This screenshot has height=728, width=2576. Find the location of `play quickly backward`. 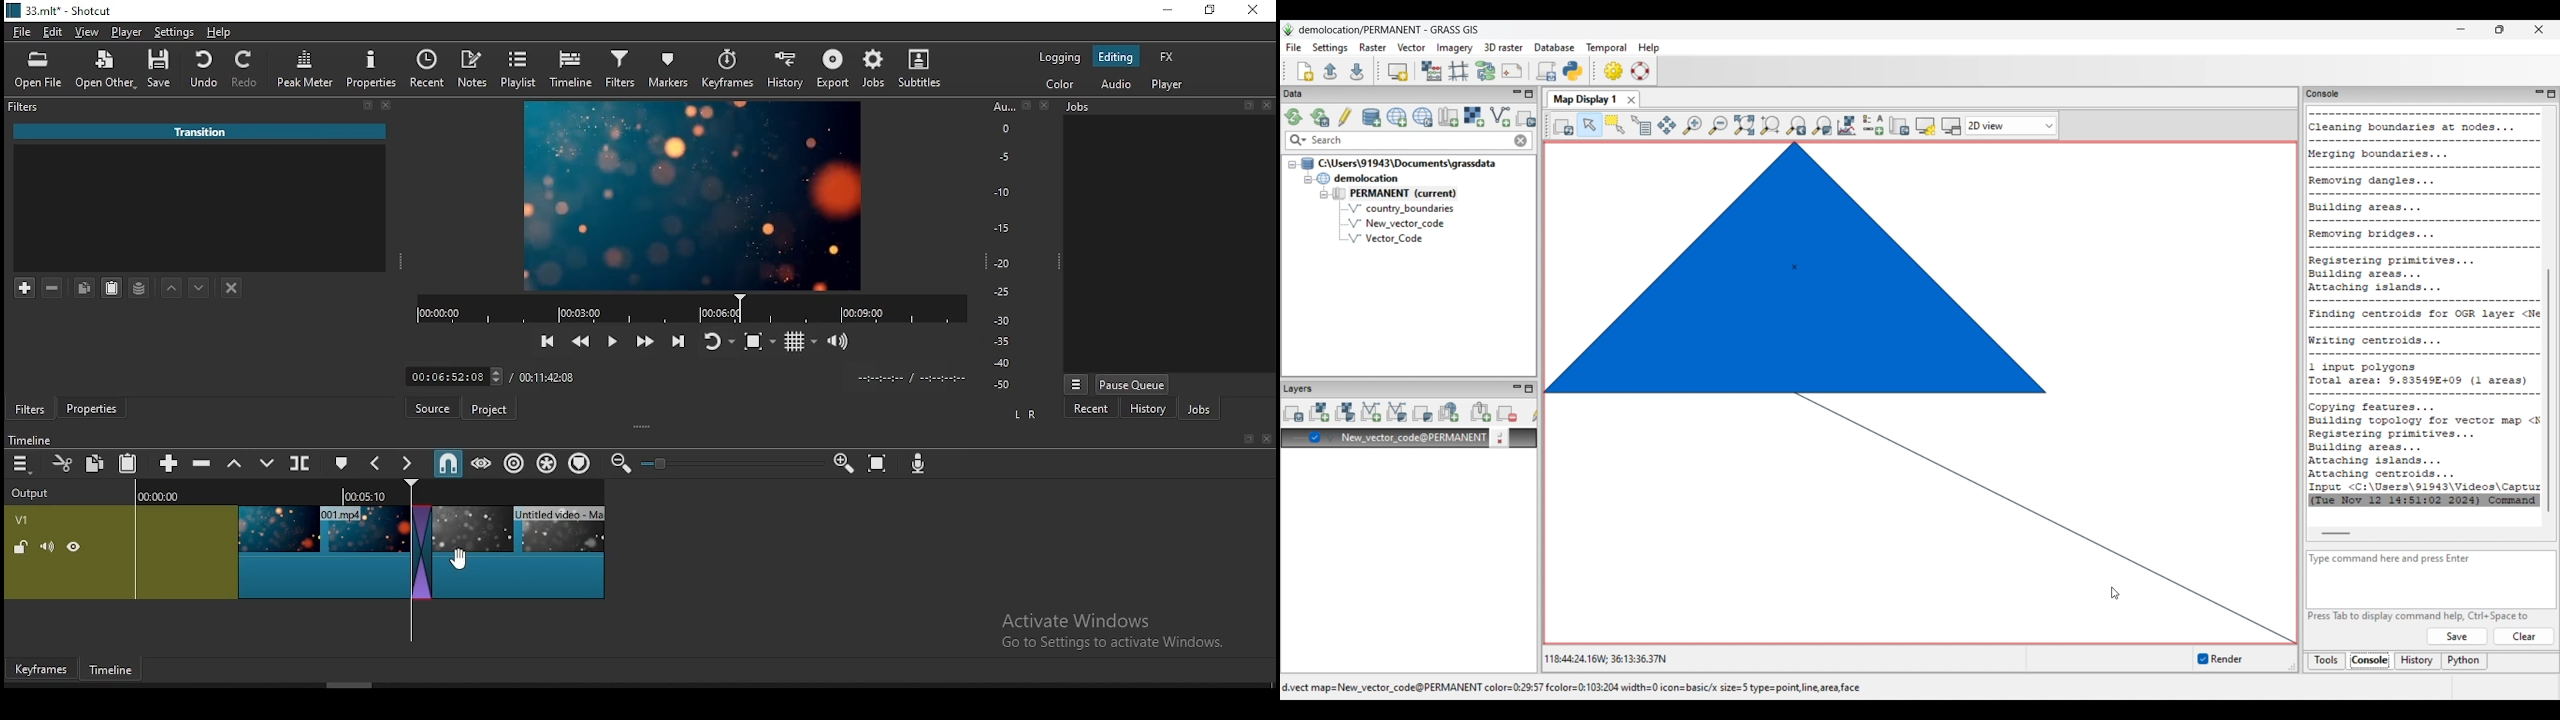

play quickly backward is located at coordinates (583, 342).